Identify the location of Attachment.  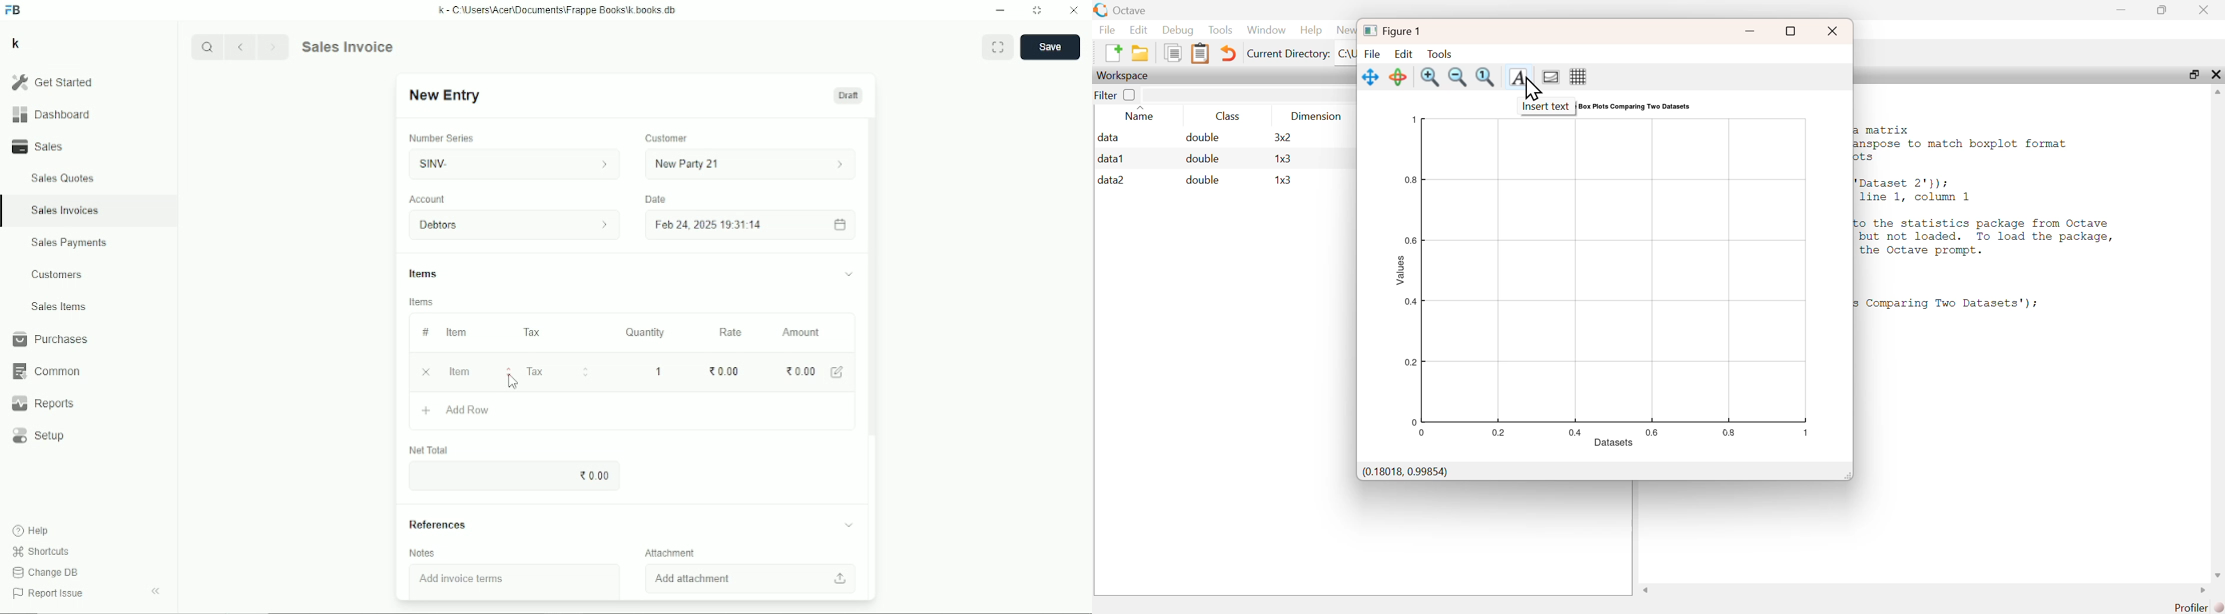
(671, 552).